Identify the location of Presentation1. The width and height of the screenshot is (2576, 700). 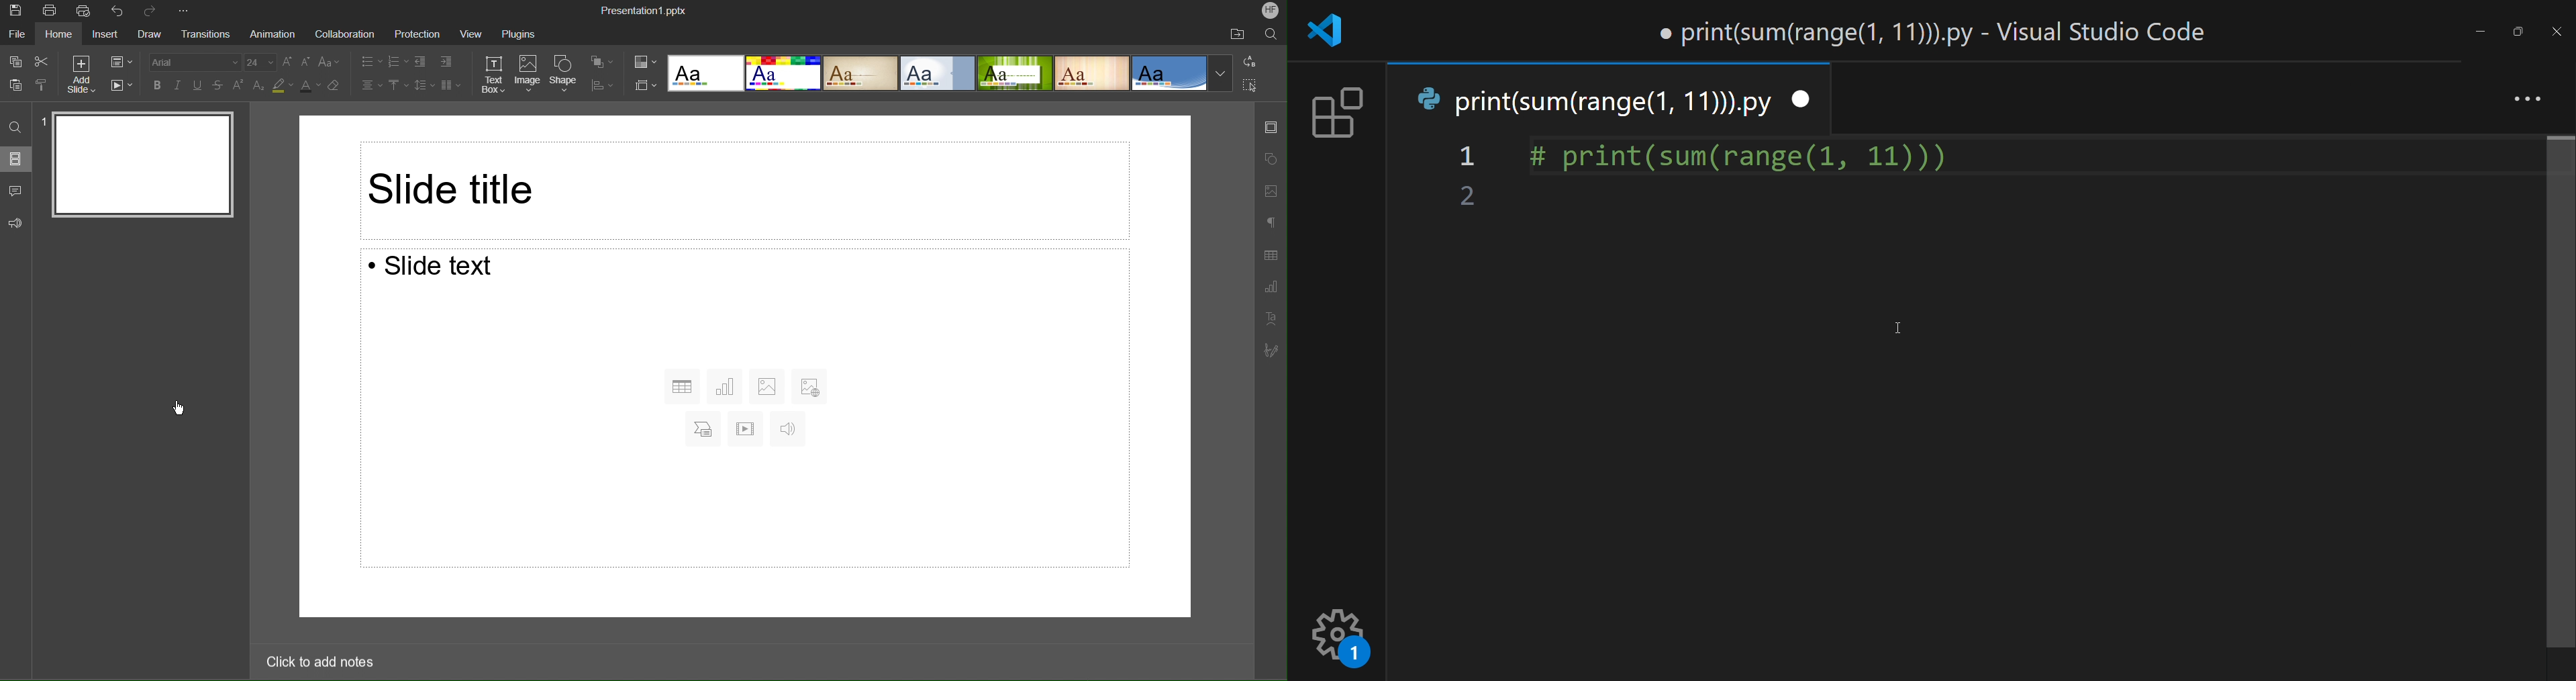
(643, 8).